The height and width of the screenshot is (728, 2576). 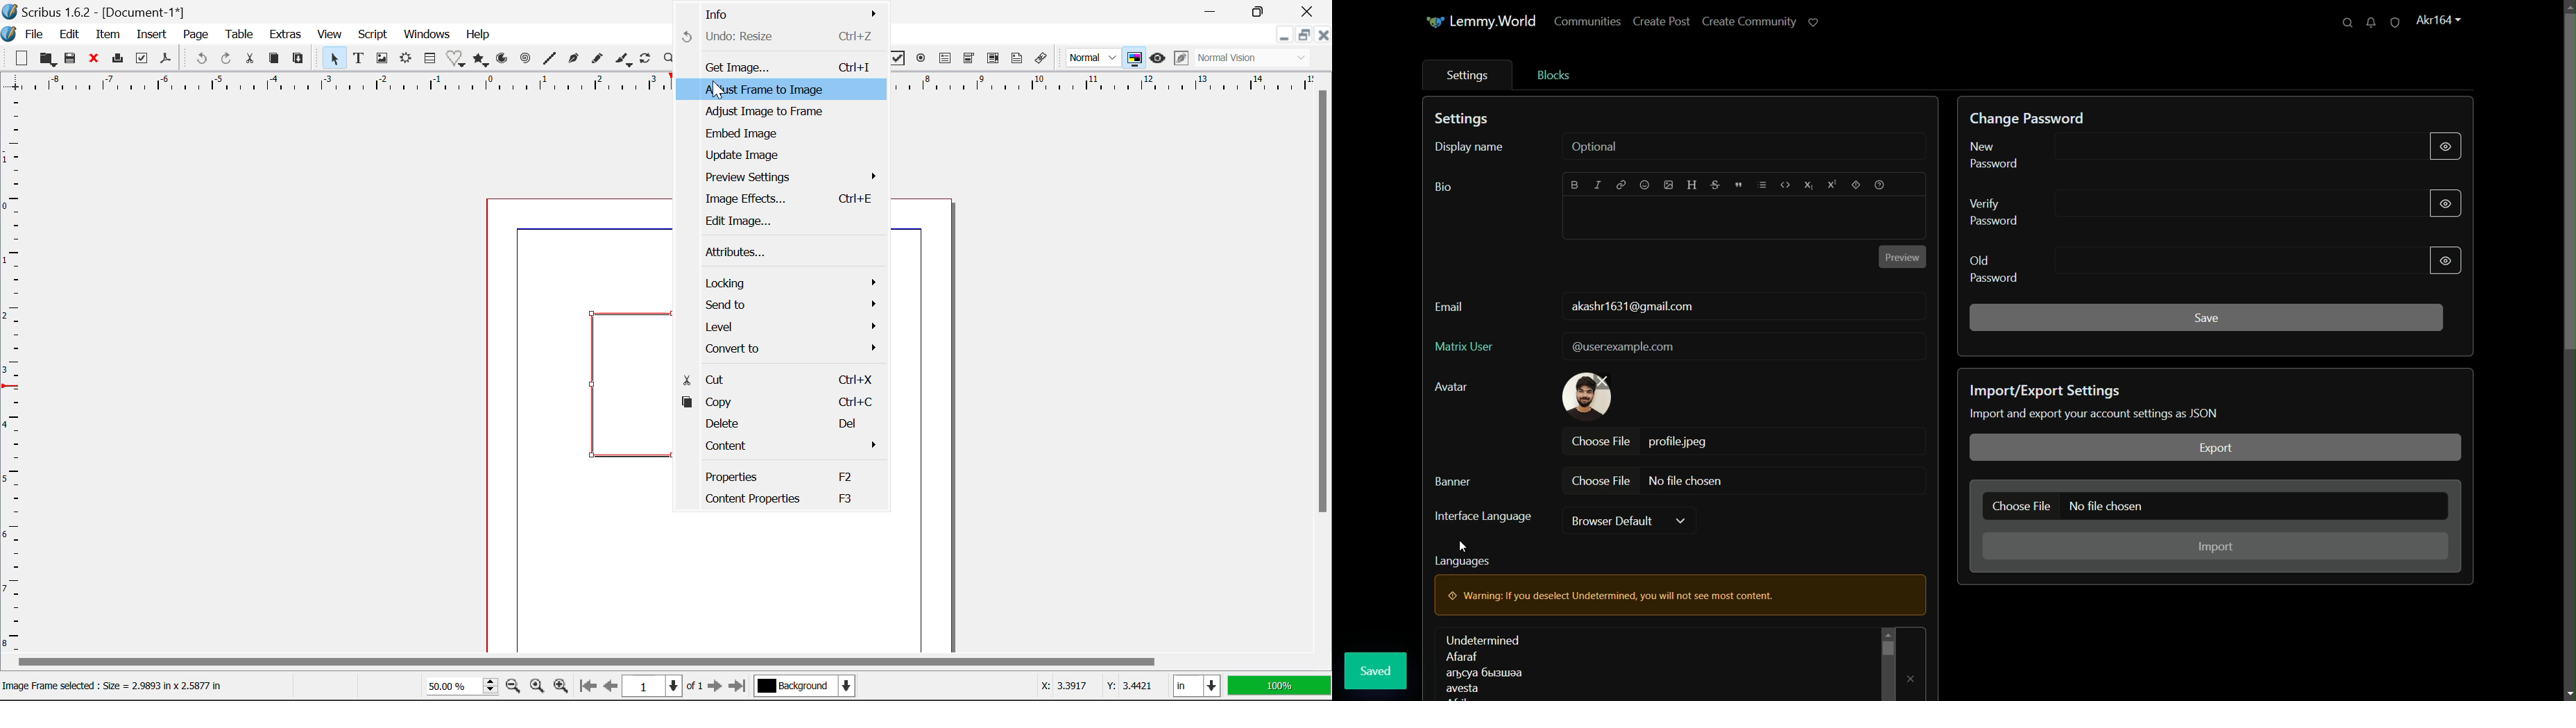 What do you see at coordinates (1179, 60) in the screenshot?
I see `Edit in Preview` at bounding box center [1179, 60].